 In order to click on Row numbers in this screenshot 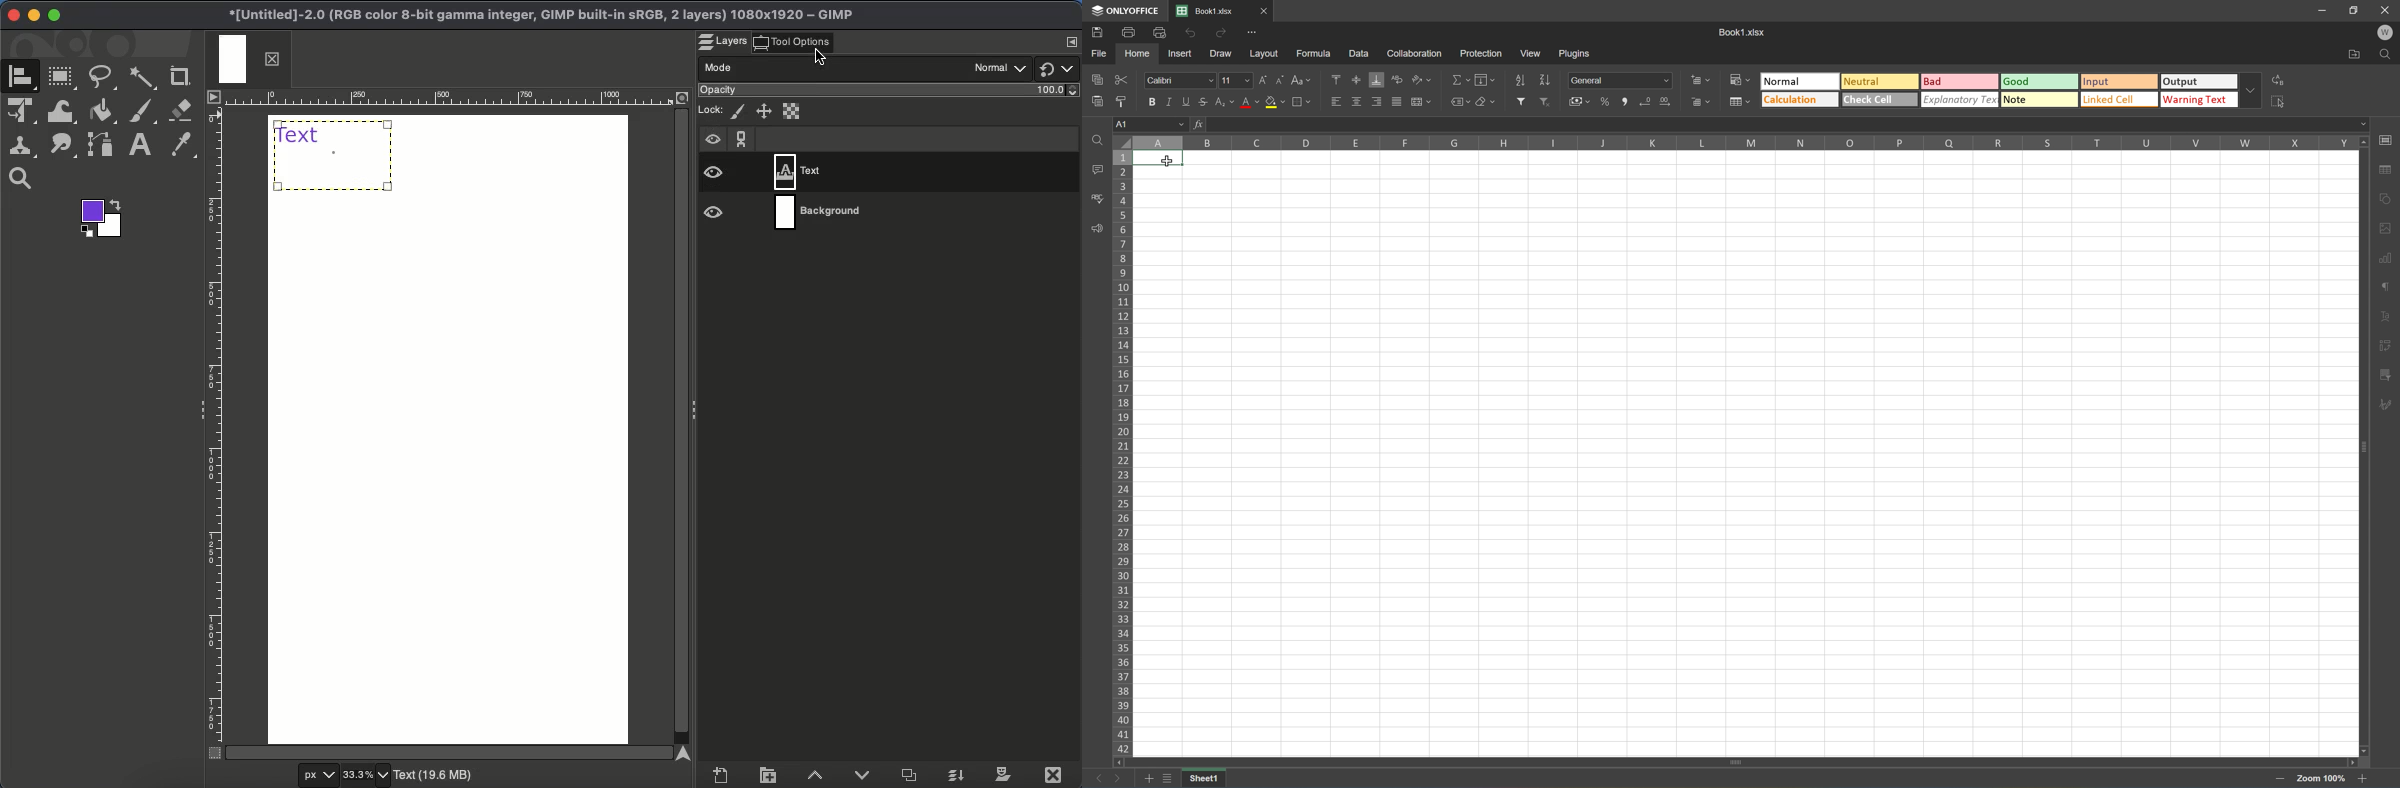, I will do `click(1122, 455)`.